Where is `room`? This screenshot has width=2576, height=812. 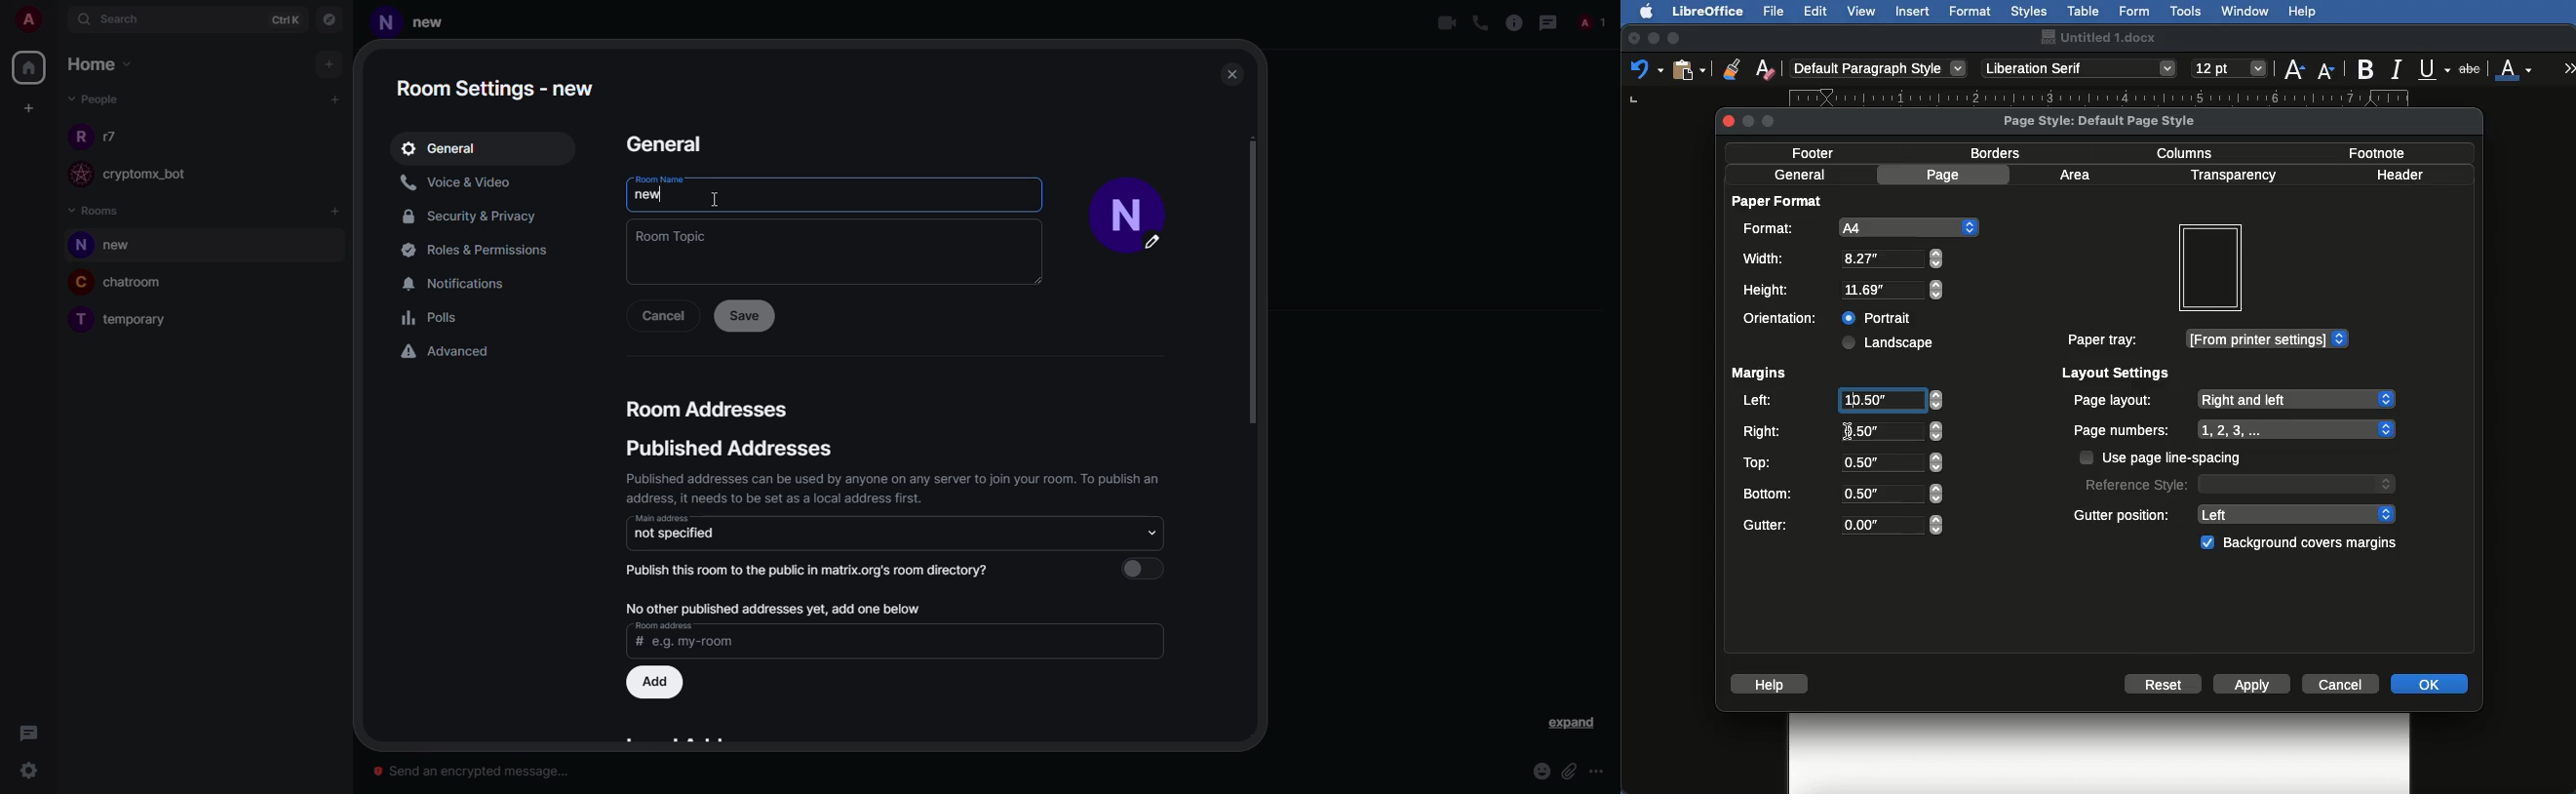 room is located at coordinates (127, 247).